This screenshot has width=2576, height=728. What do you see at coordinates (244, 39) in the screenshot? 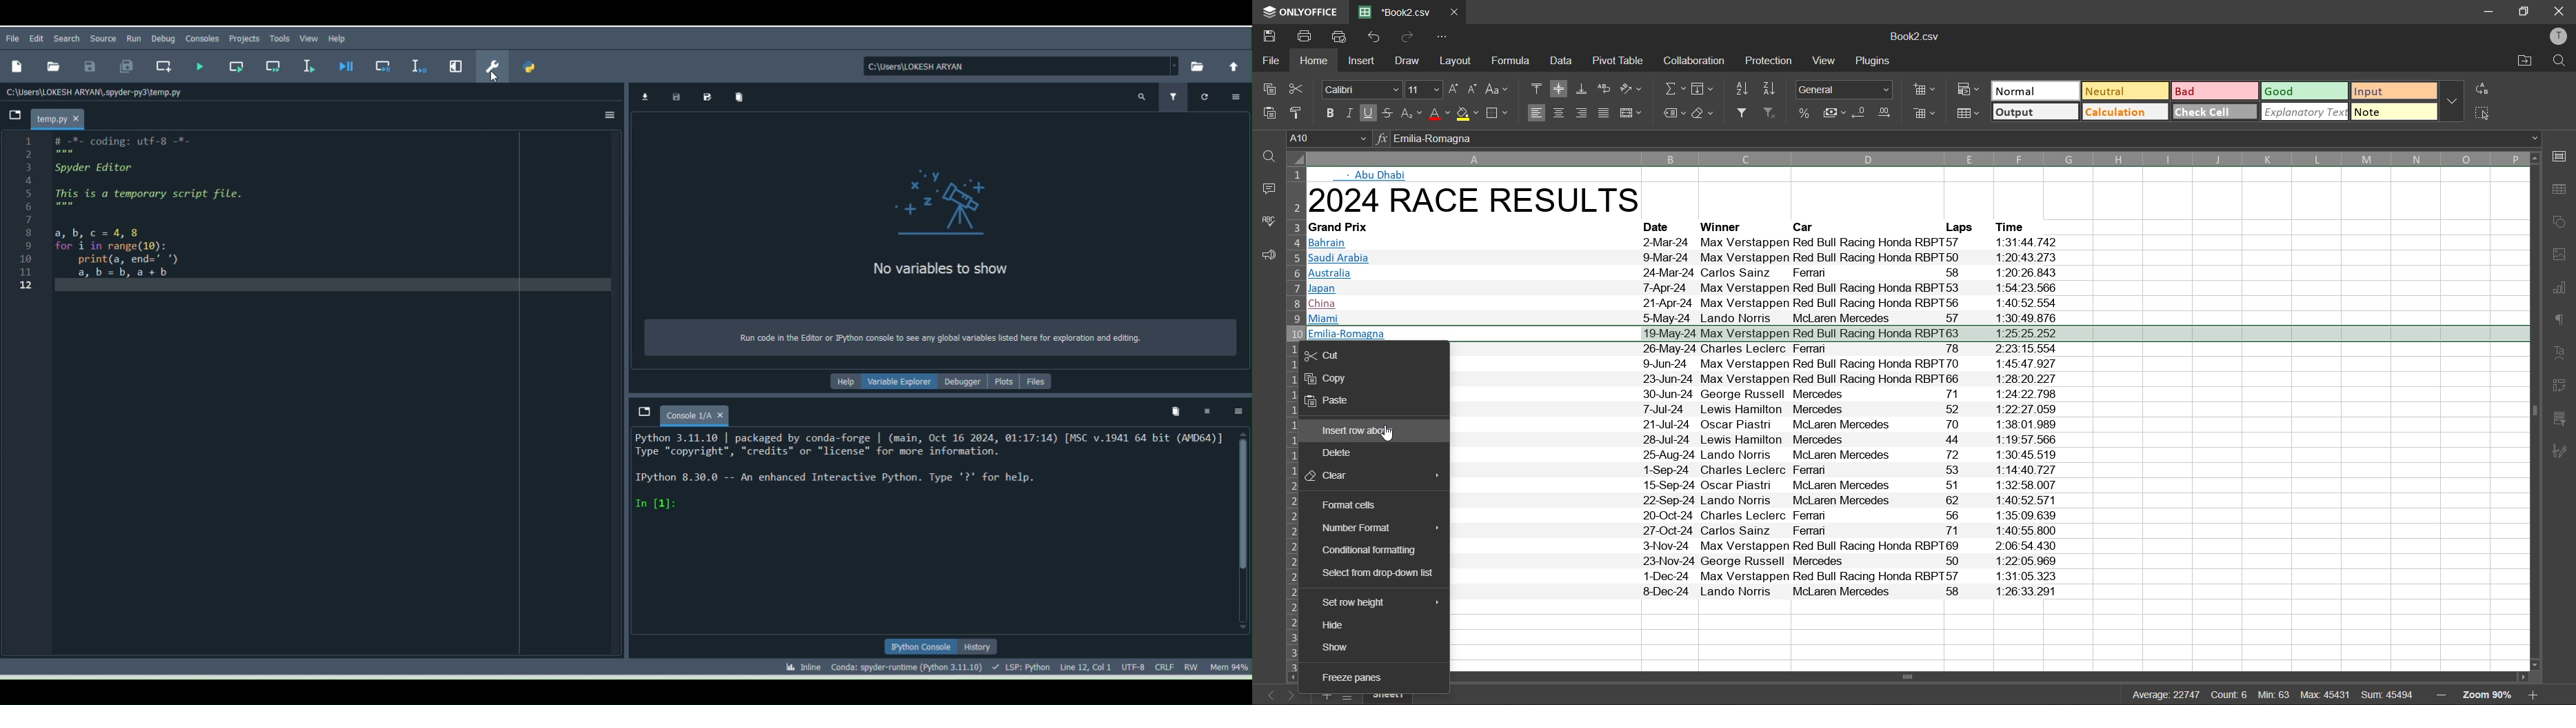
I see `Projects` at bounding box center [244, 39].